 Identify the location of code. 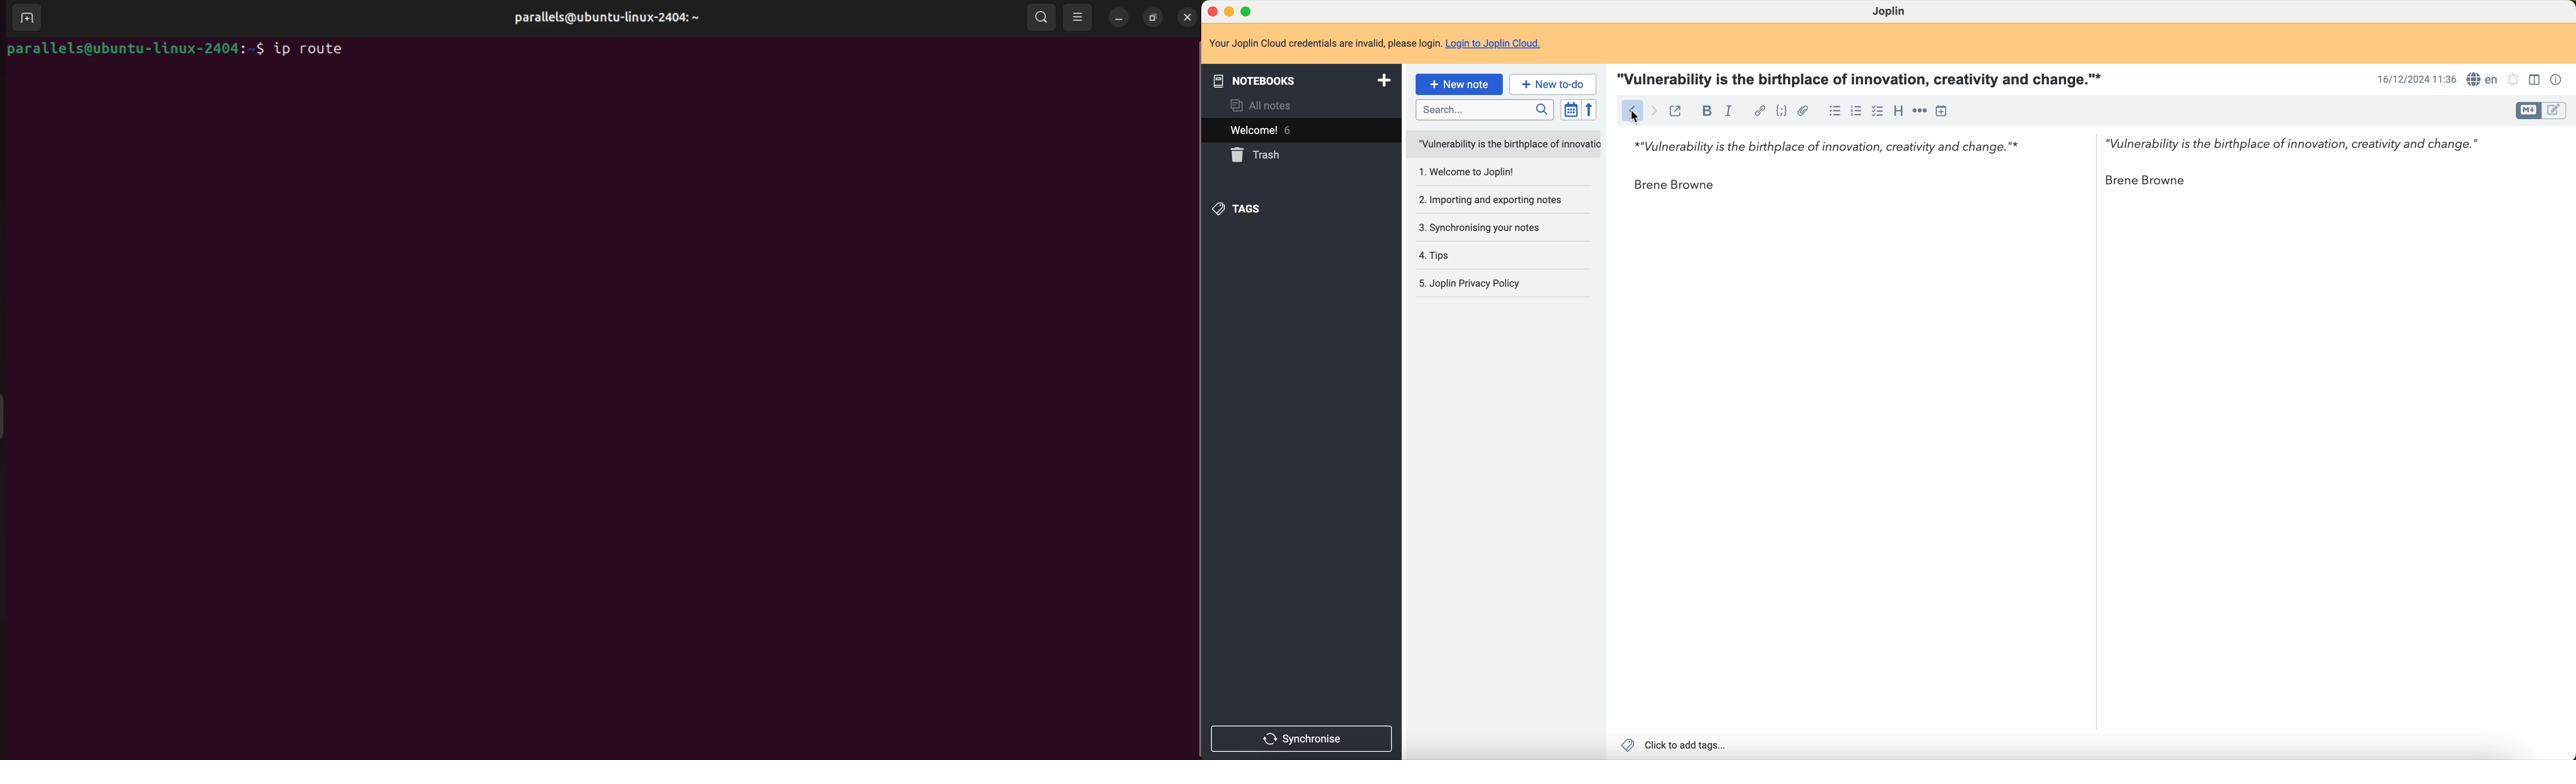
(1780, 111).